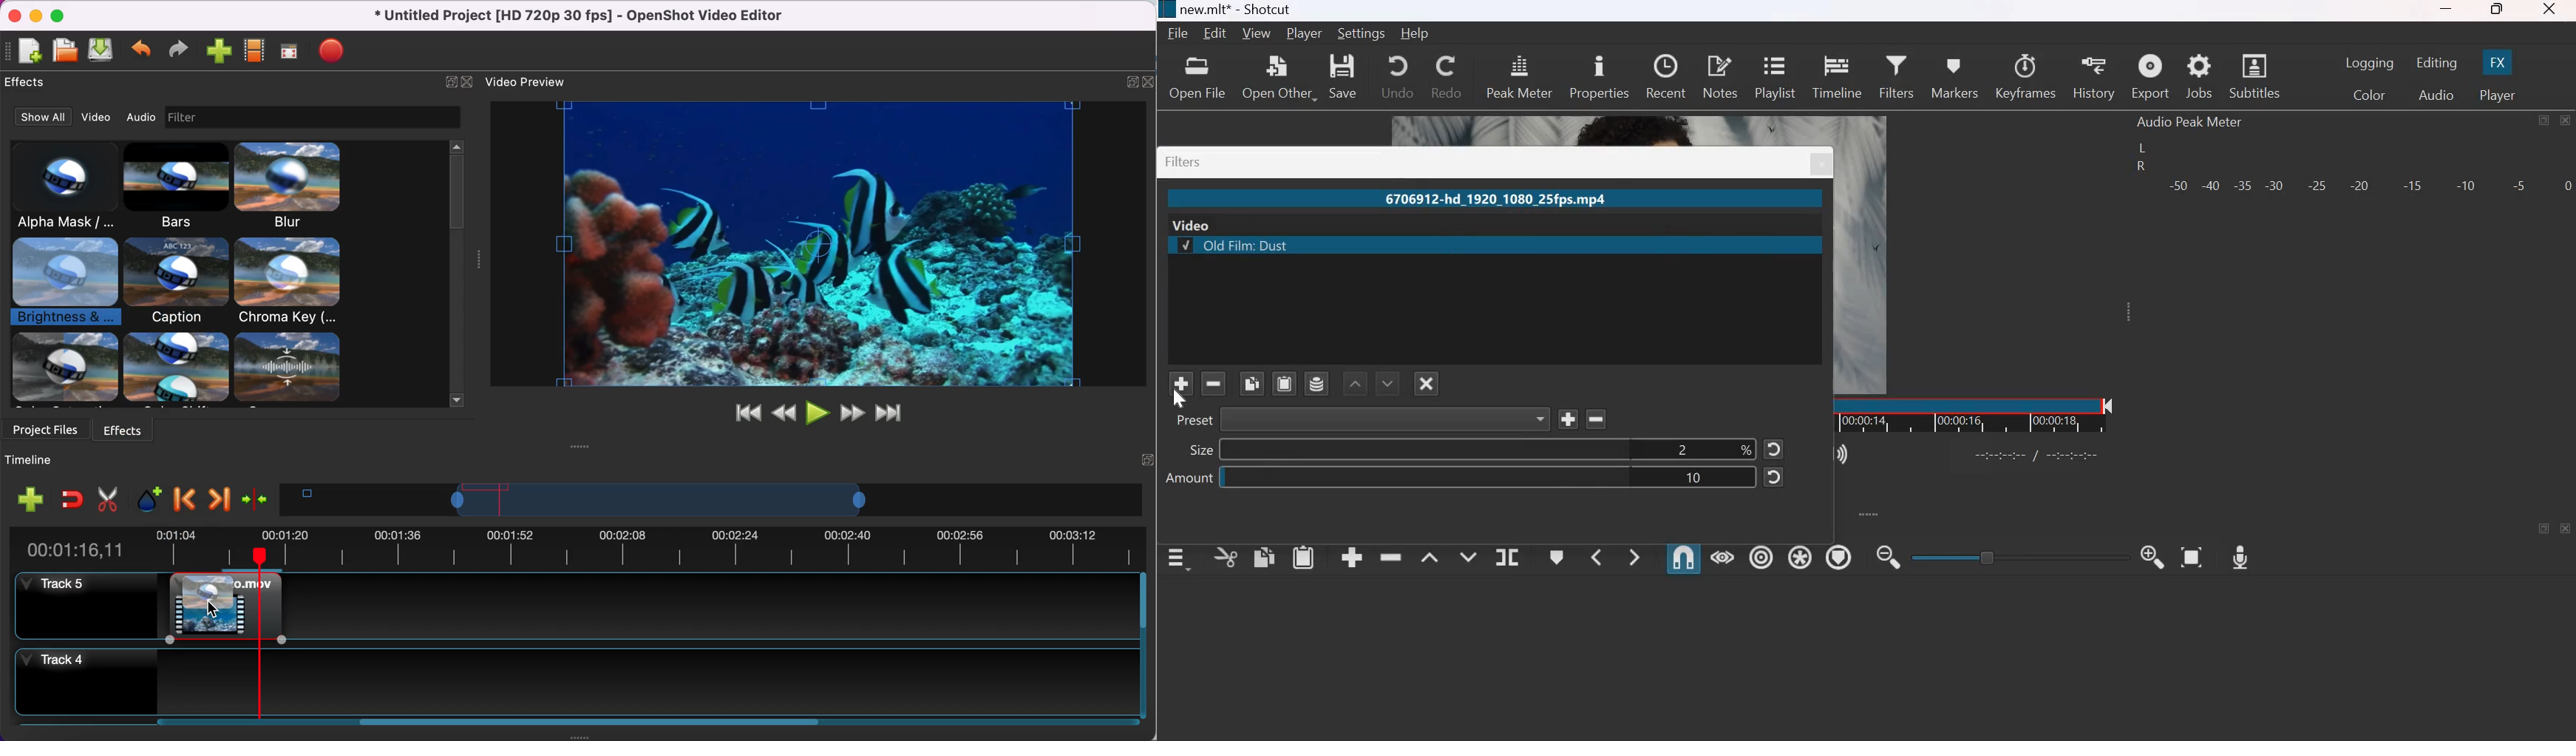 The image size is (2576, 756). I want to click on Open other, so click(1281, 77).